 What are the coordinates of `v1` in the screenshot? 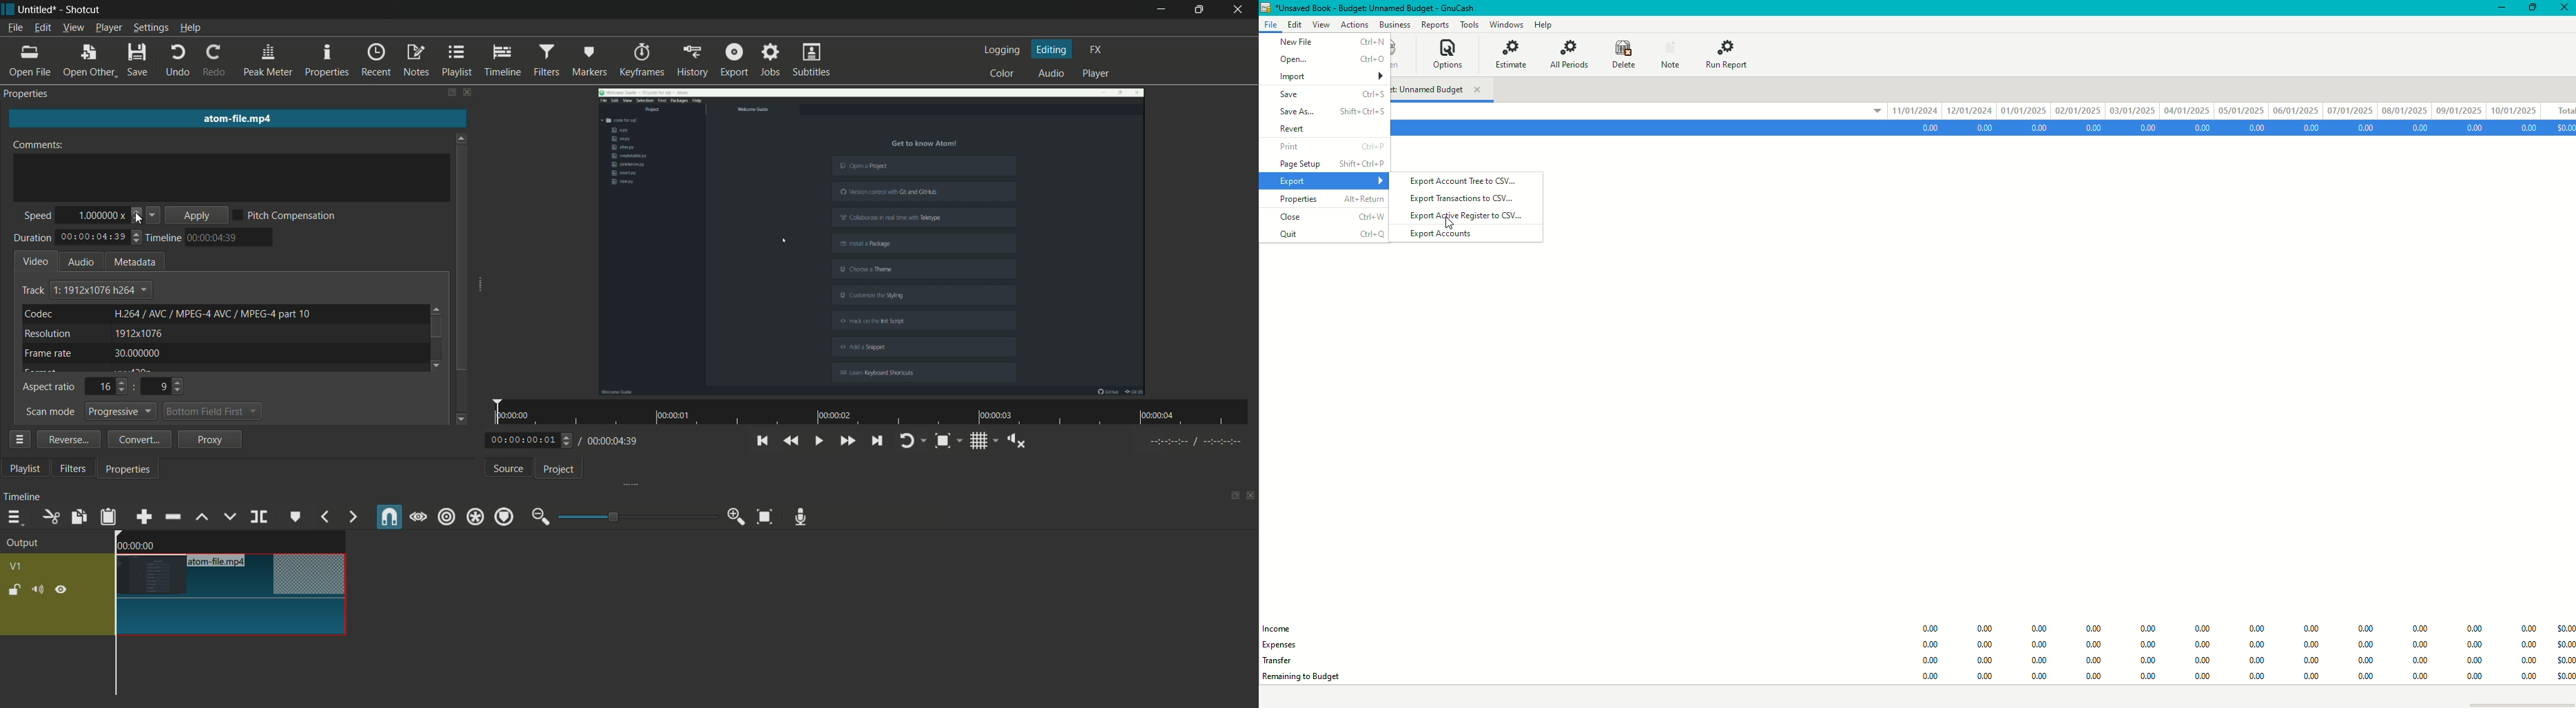 It's located at (17, 567).